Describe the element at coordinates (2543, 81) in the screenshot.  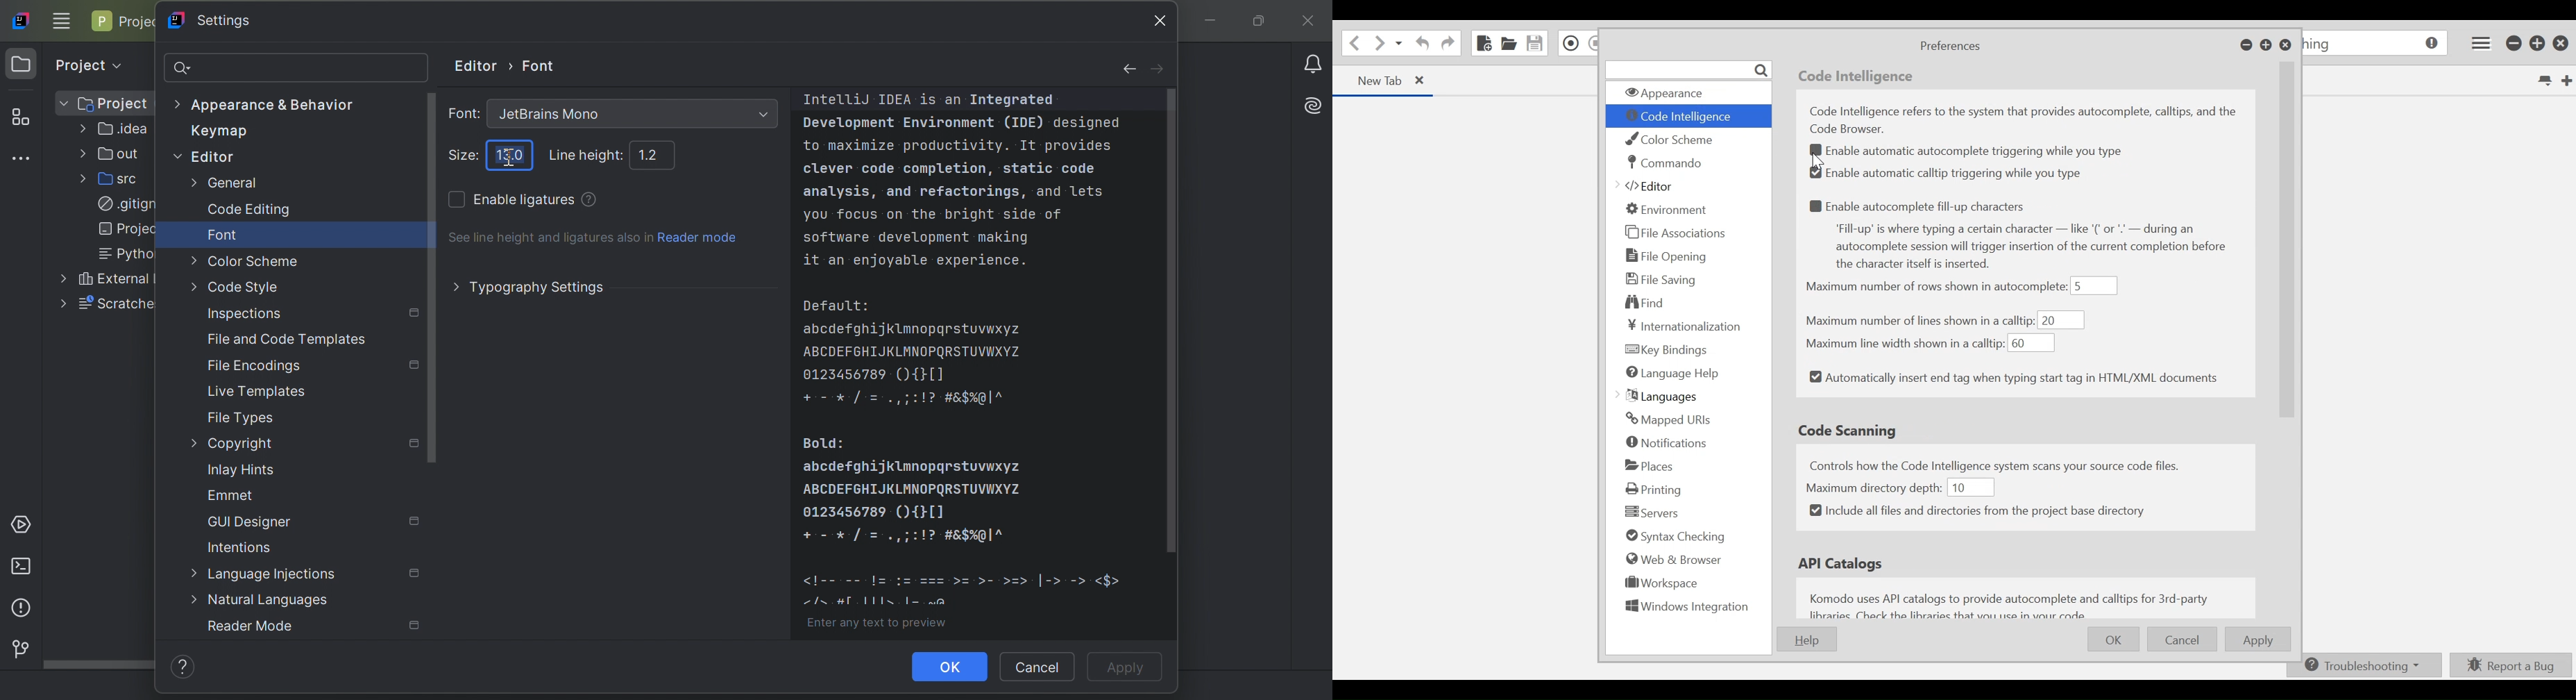
I see `List of tabs` at that location.